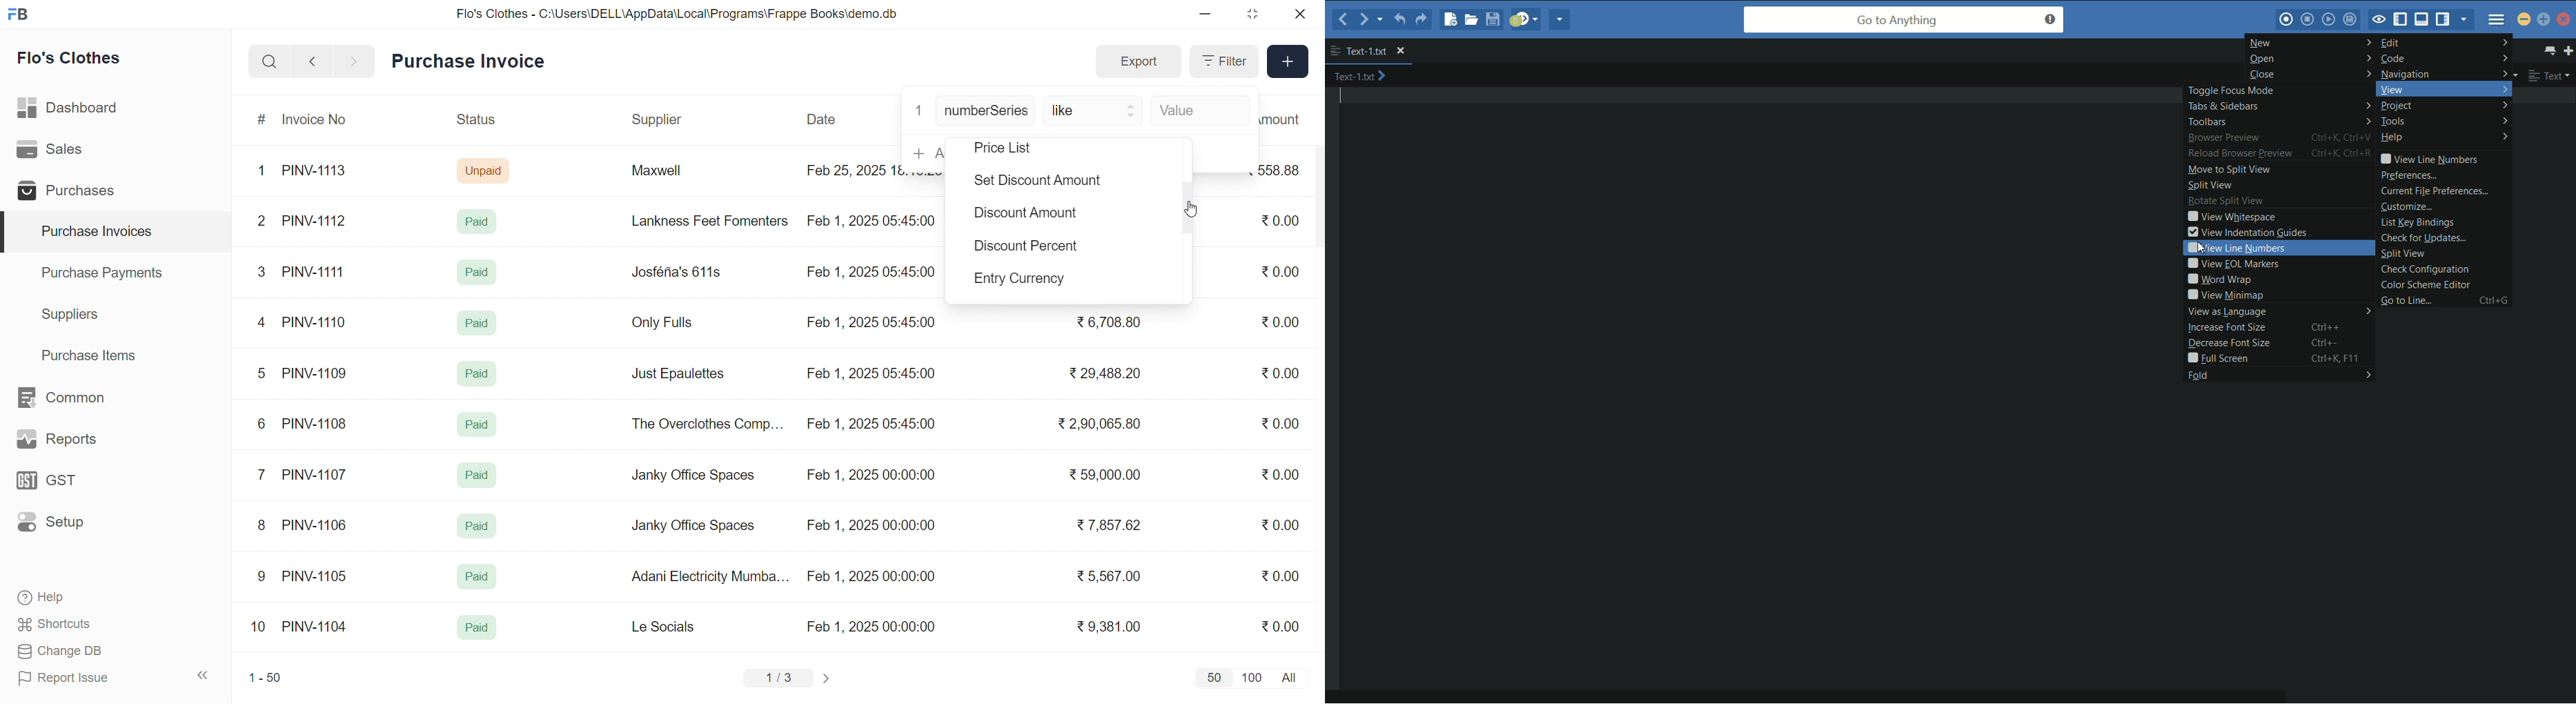 This screenshot has width=2576, height=728. I want to click on Discount Percent, so click(1027, 248).